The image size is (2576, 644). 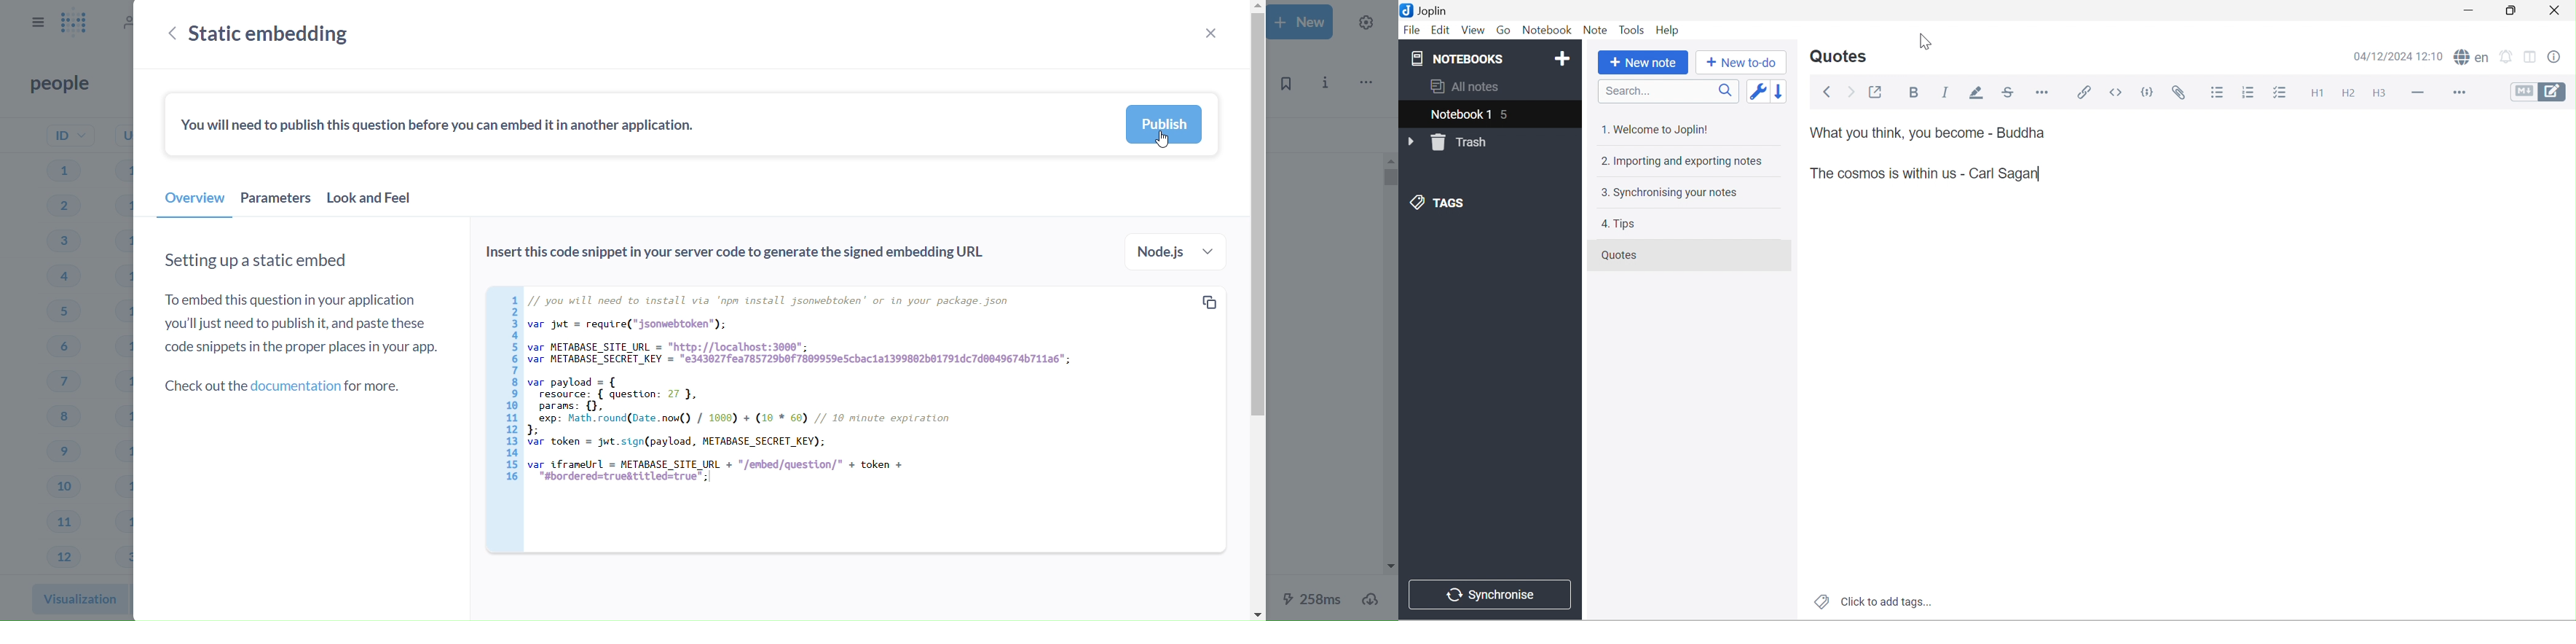 I want to click on Joplin, so click(x=1428, y=10).